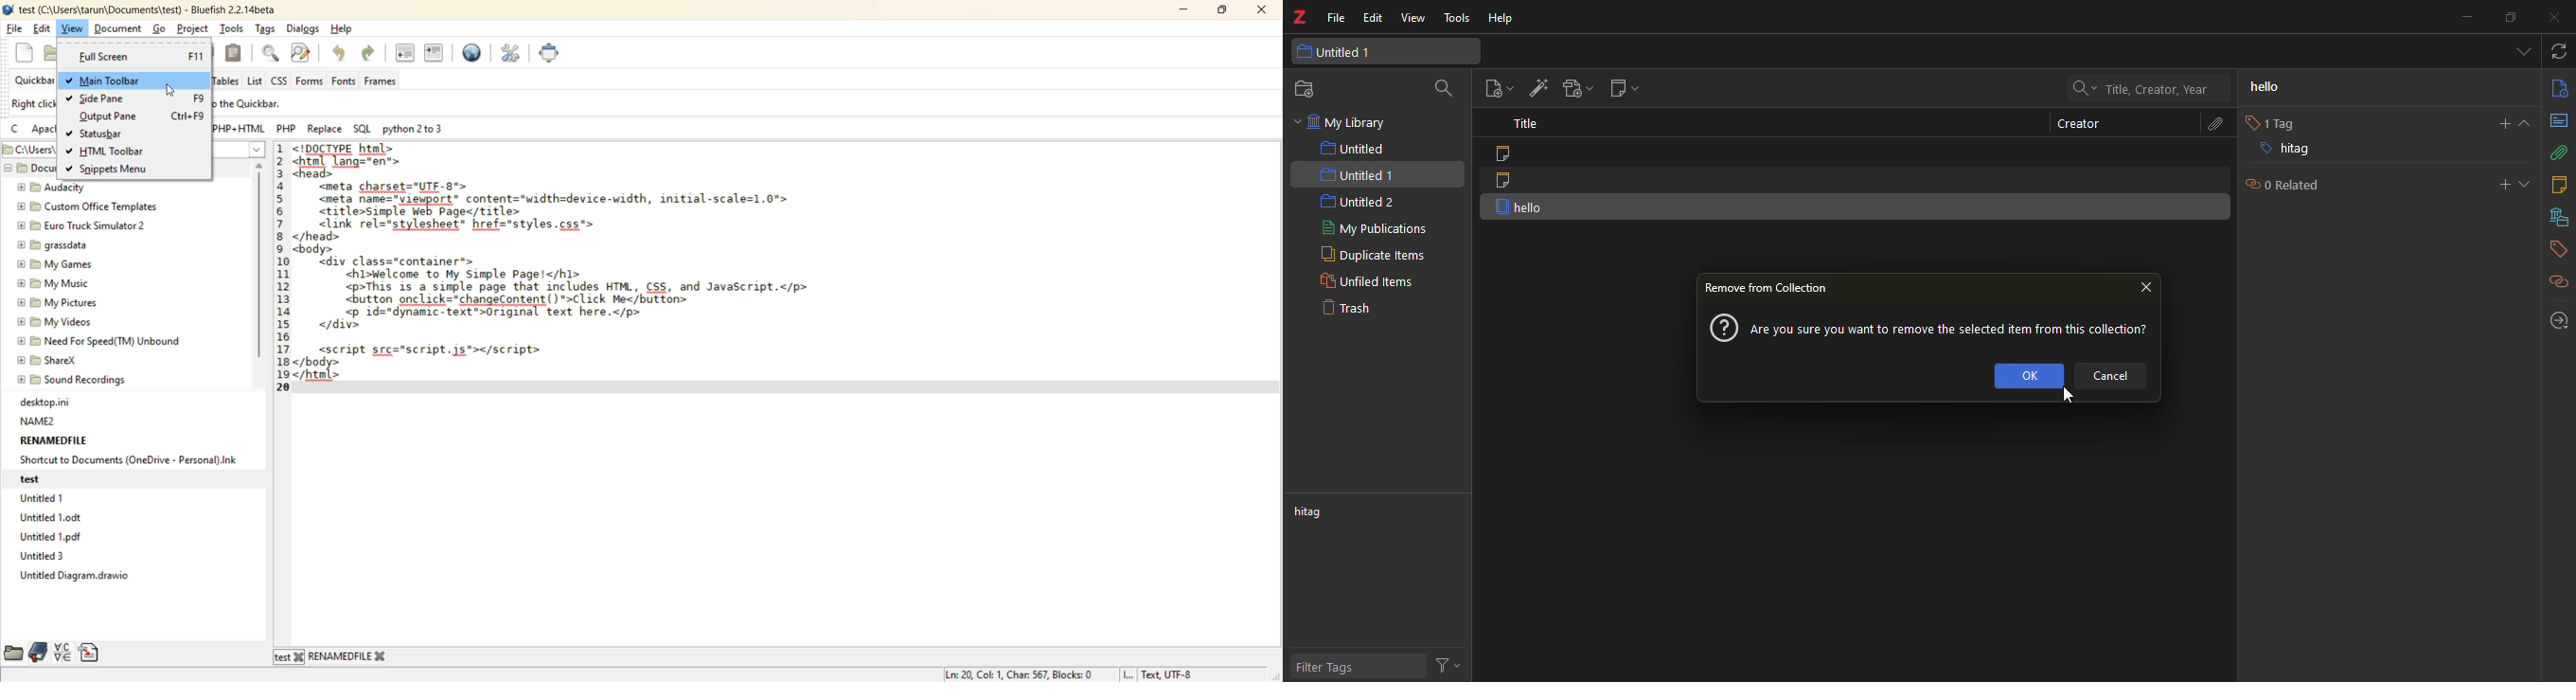 This screenshot has width=2576, height=700. Describe the element at coordinates (72, 27) in the screenshot. I see `view` at that location.